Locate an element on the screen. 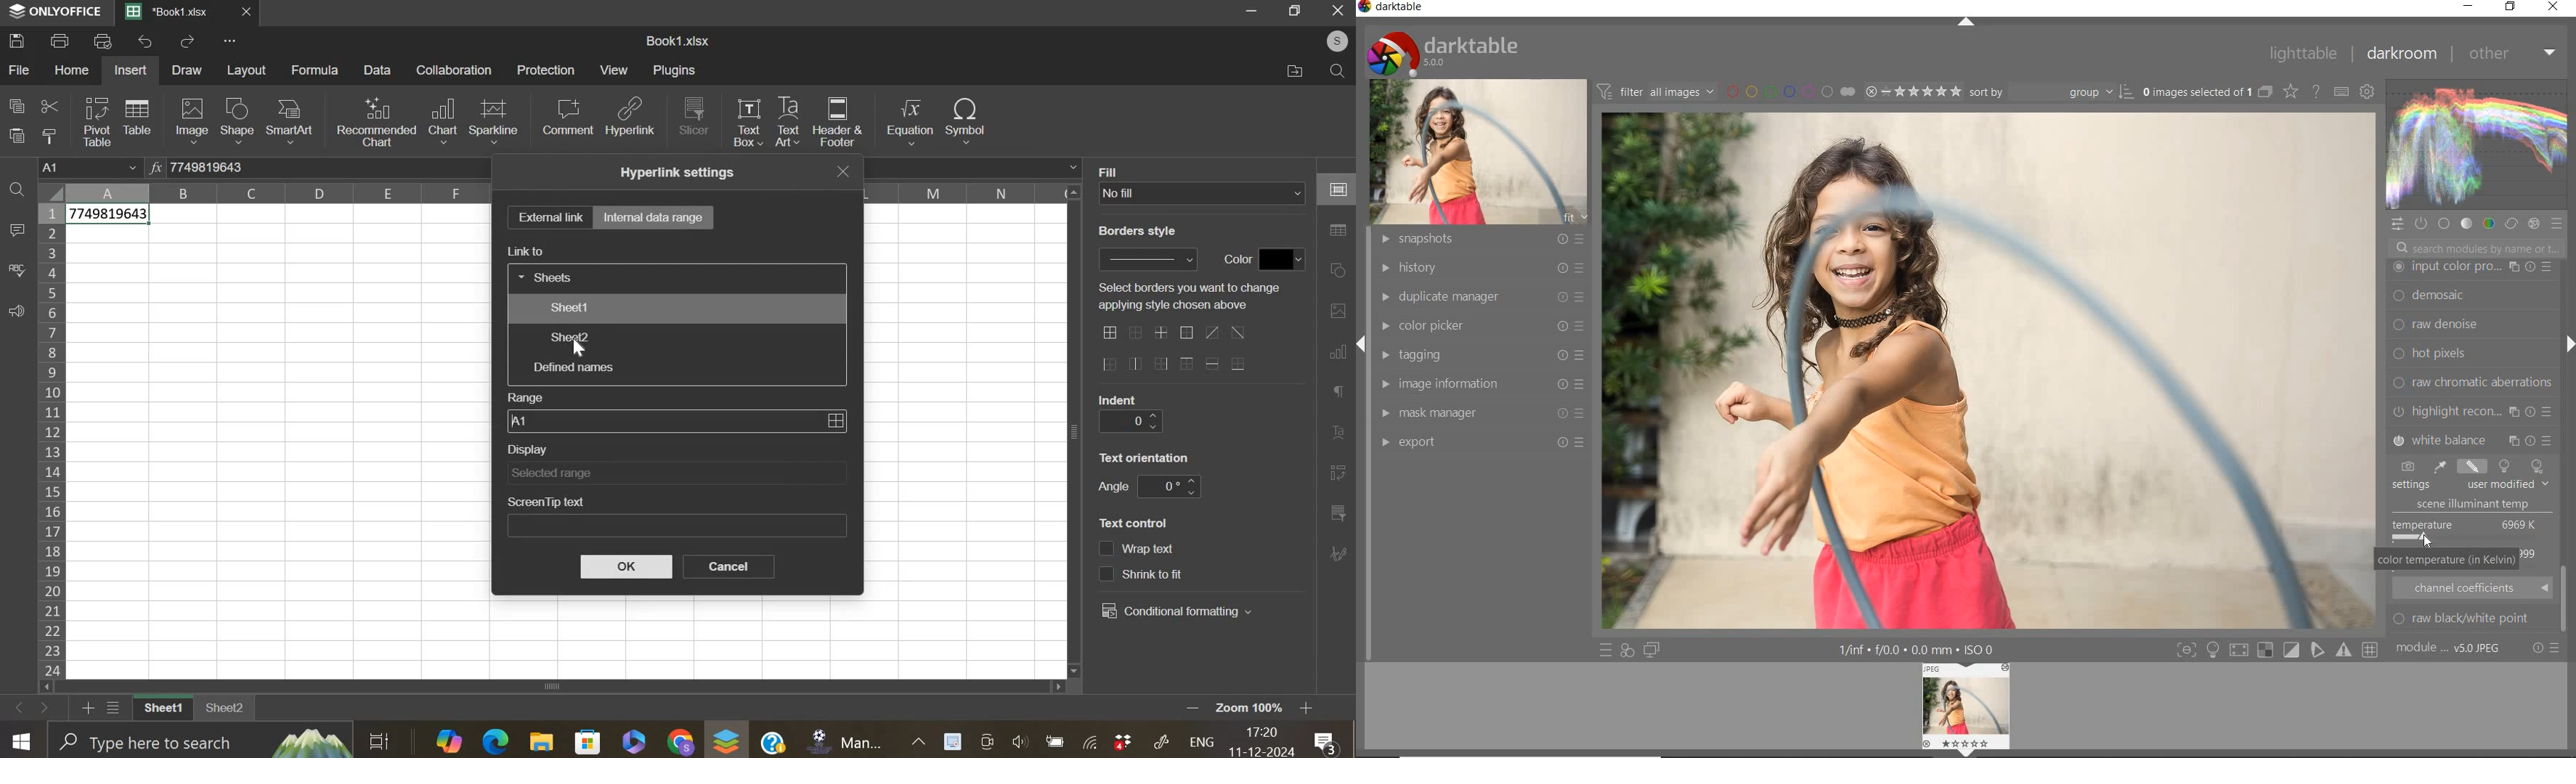 This screenshot has height=784, width=2576. file is located at coordinates (20, 70).